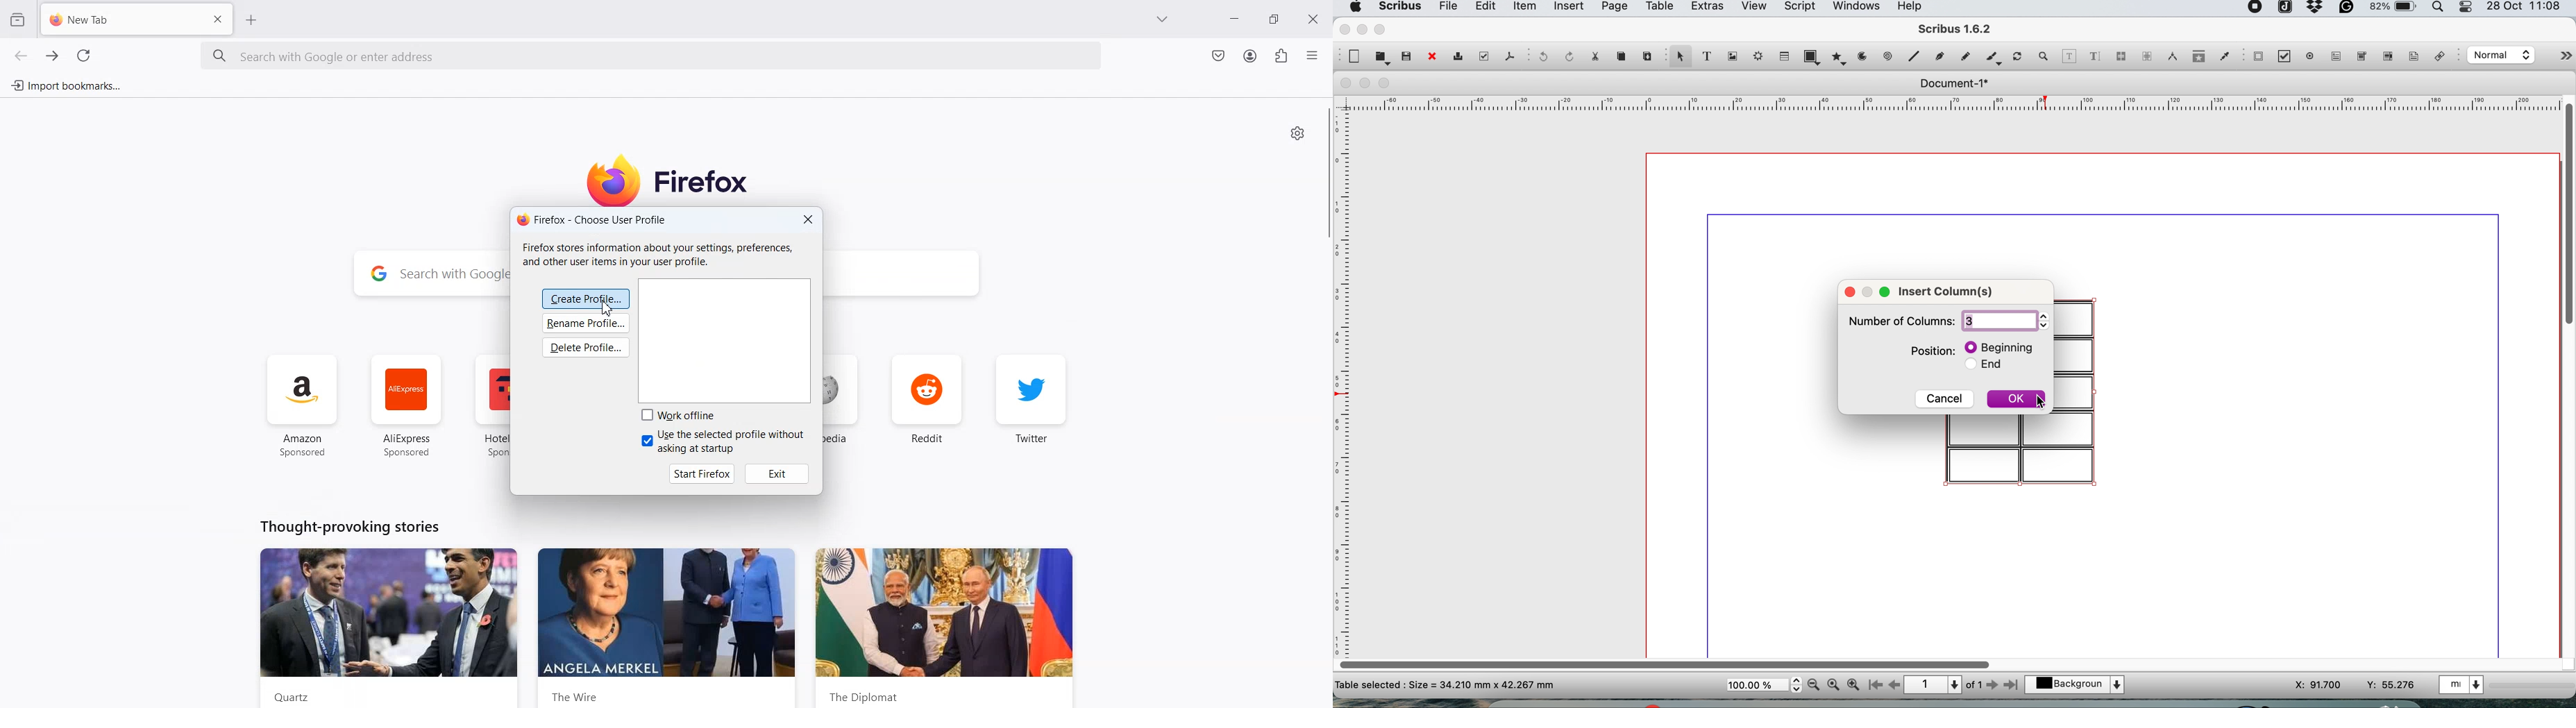 This screenshot has height=728, width=2576. What do you see at coordinates (2392, 9) in the screenshot?
I see `battery` at bounding box center [2392, 9].